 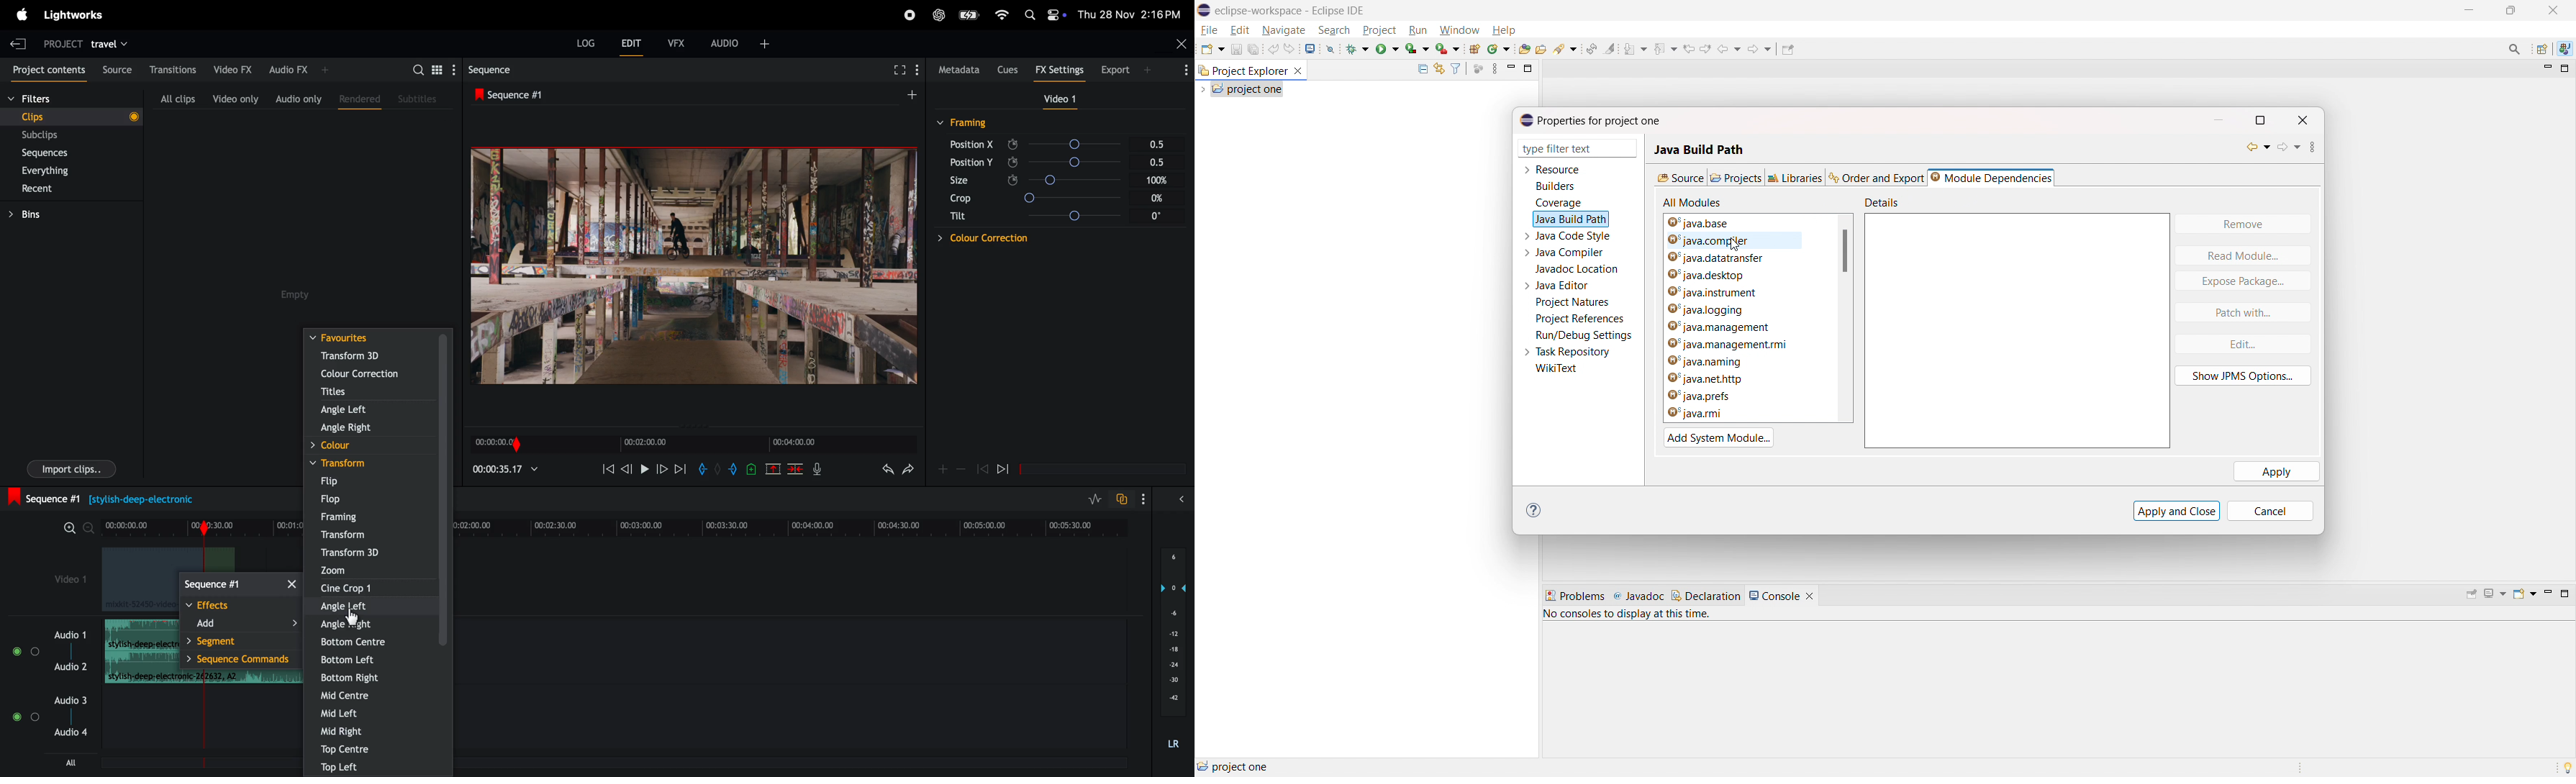 I want to click on position y, so click(x=971, y=161).